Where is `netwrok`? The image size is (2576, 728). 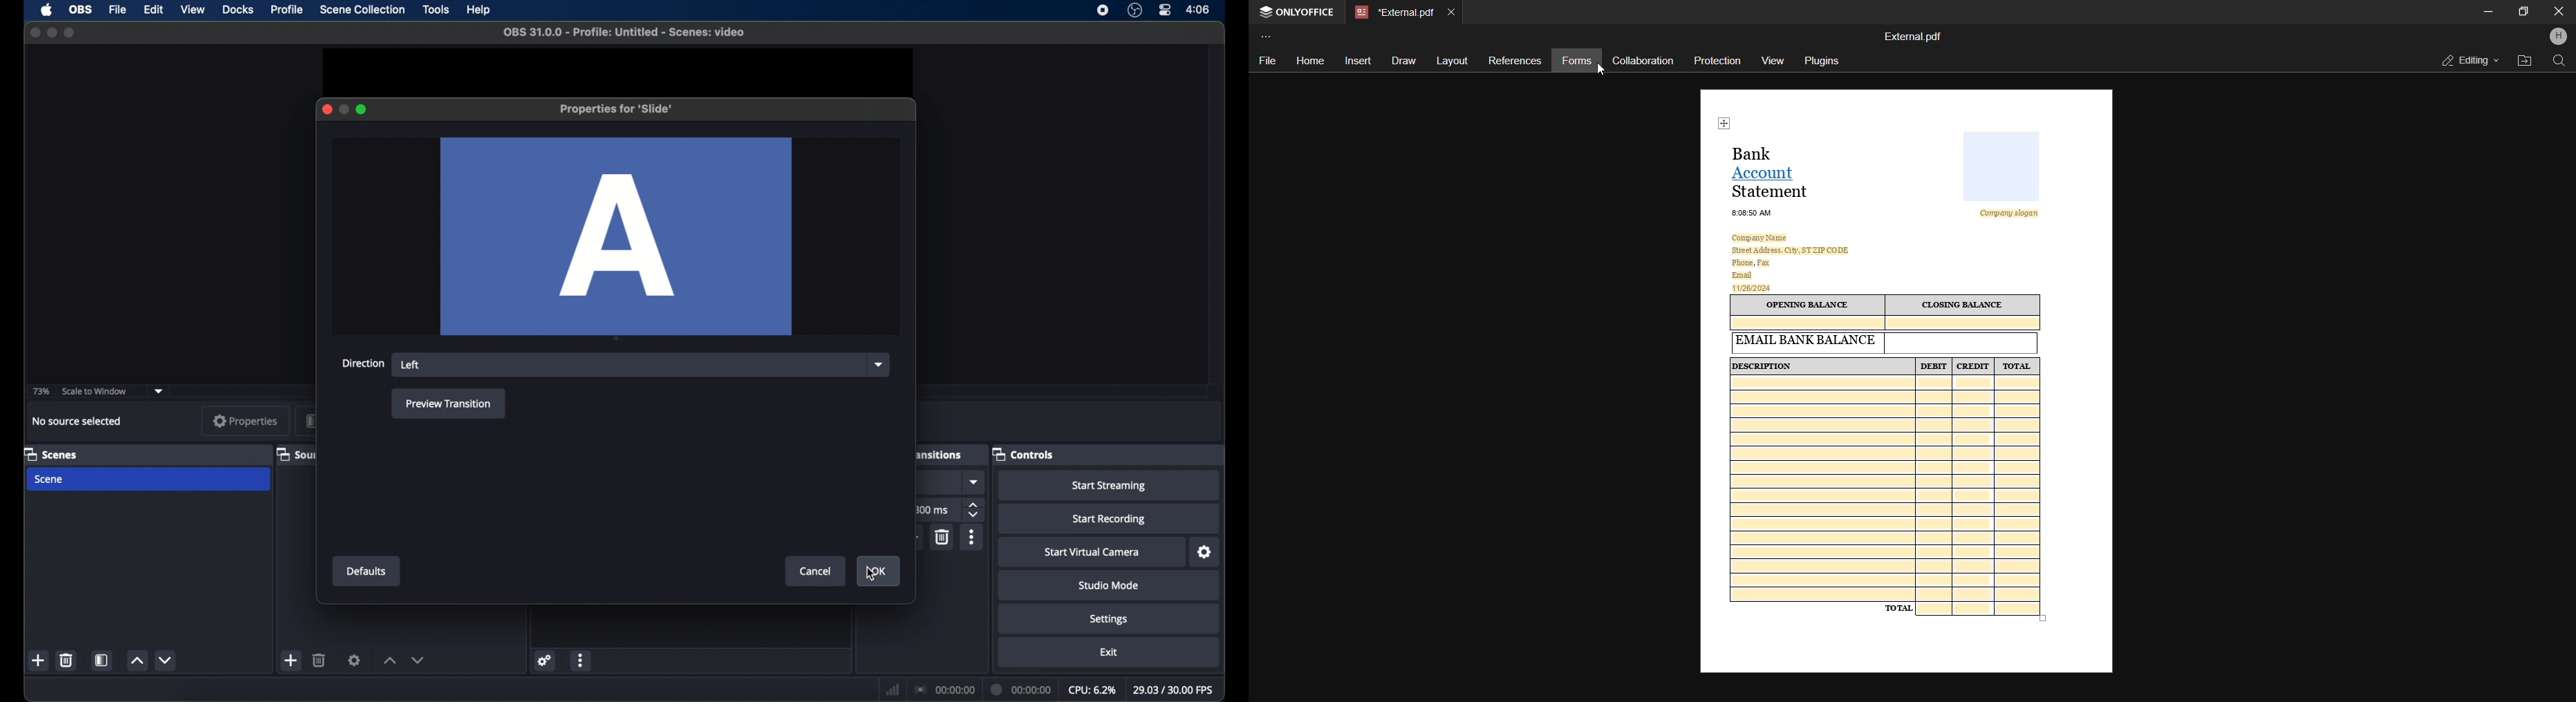 netwrok is located at coordinates (891, 688).